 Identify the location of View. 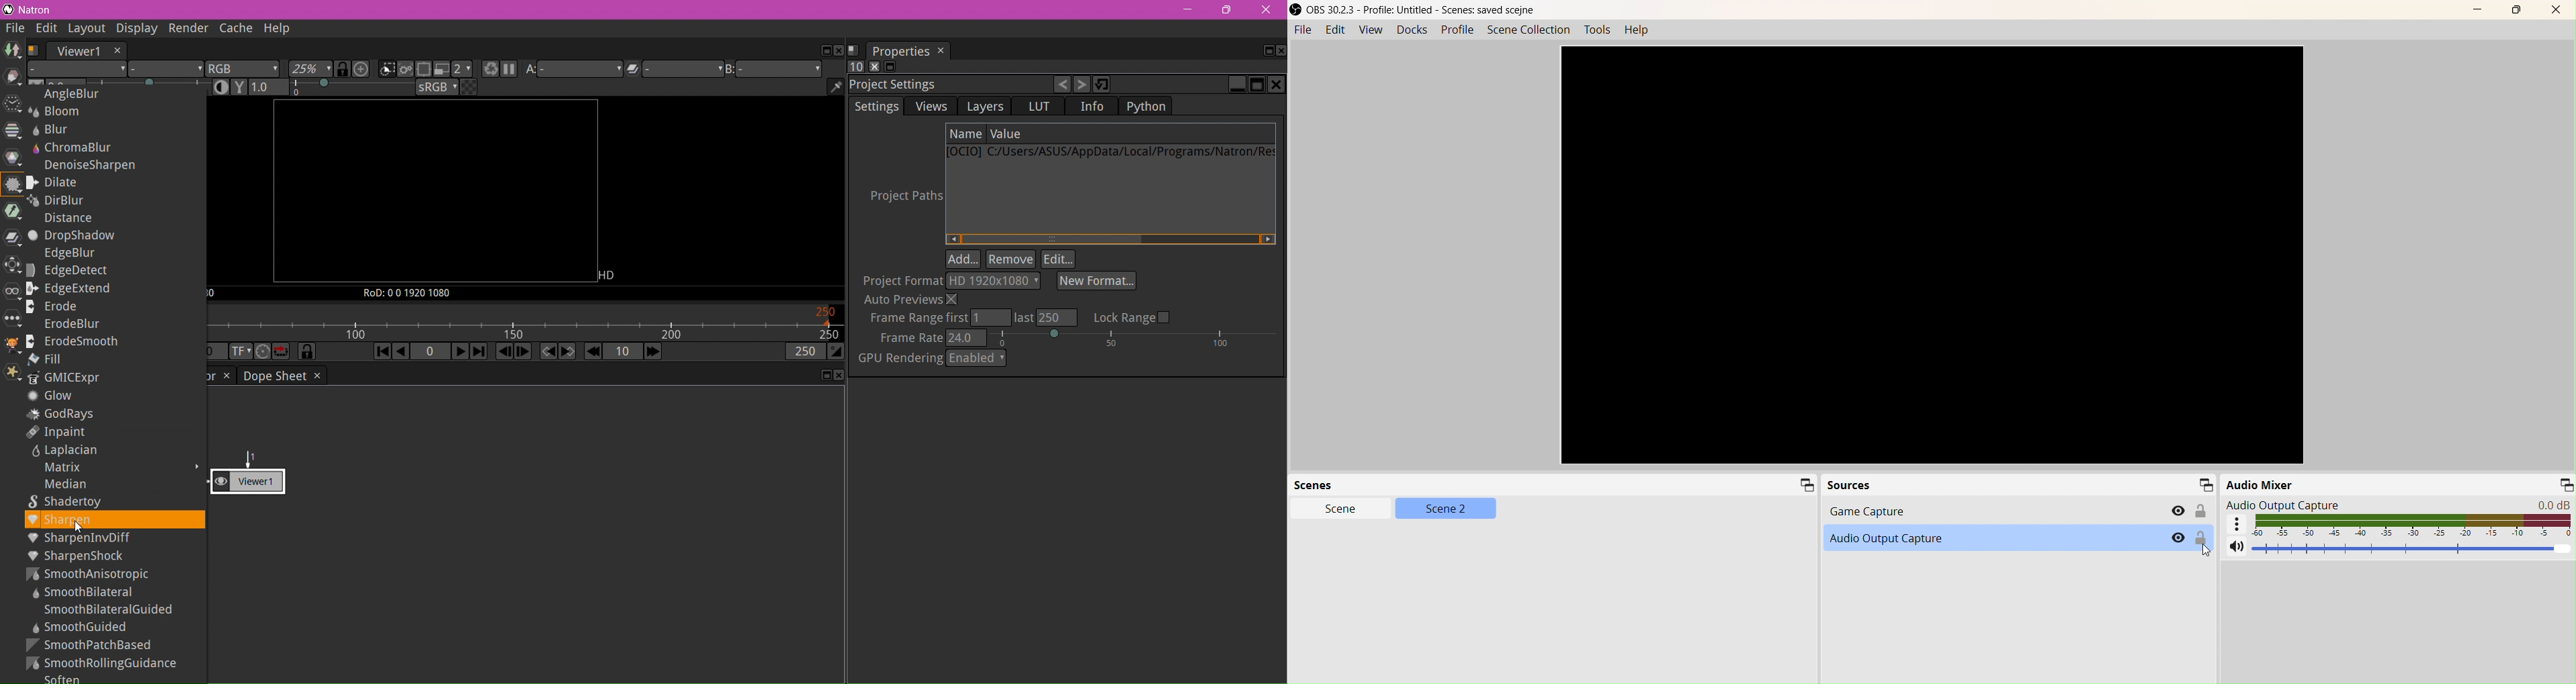
(1369, 30).